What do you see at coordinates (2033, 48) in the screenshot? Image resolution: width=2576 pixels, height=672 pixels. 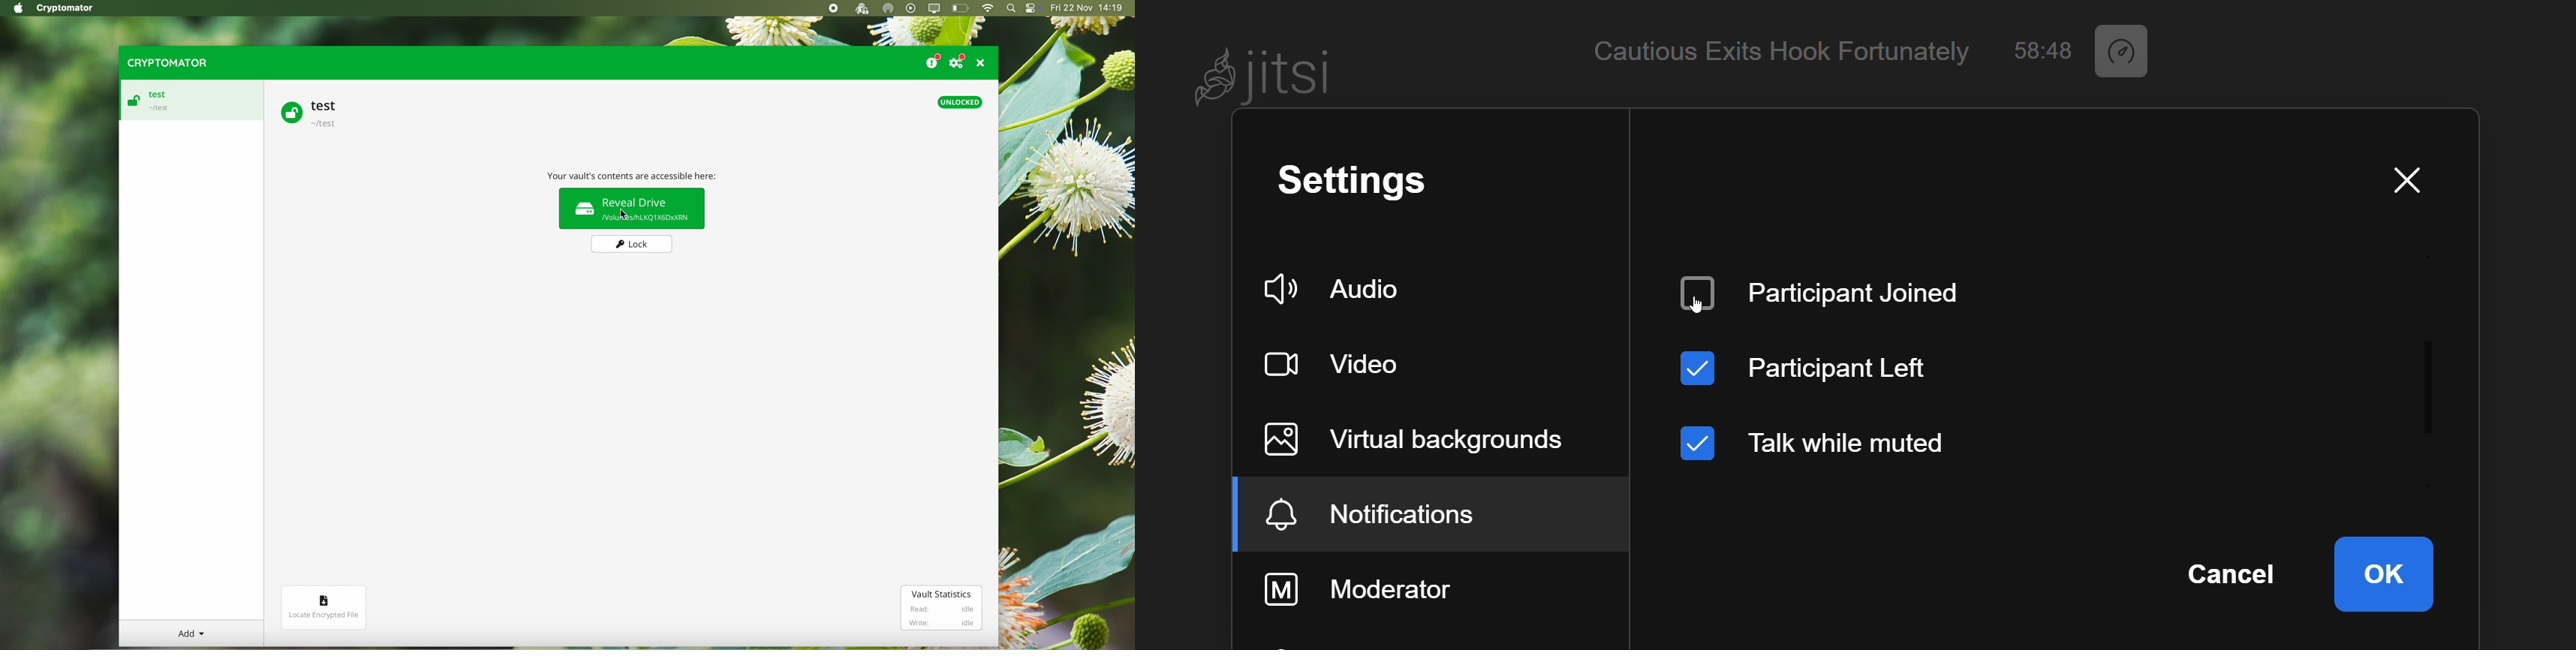 I see `58:48` at bounding box center [2033, 48].